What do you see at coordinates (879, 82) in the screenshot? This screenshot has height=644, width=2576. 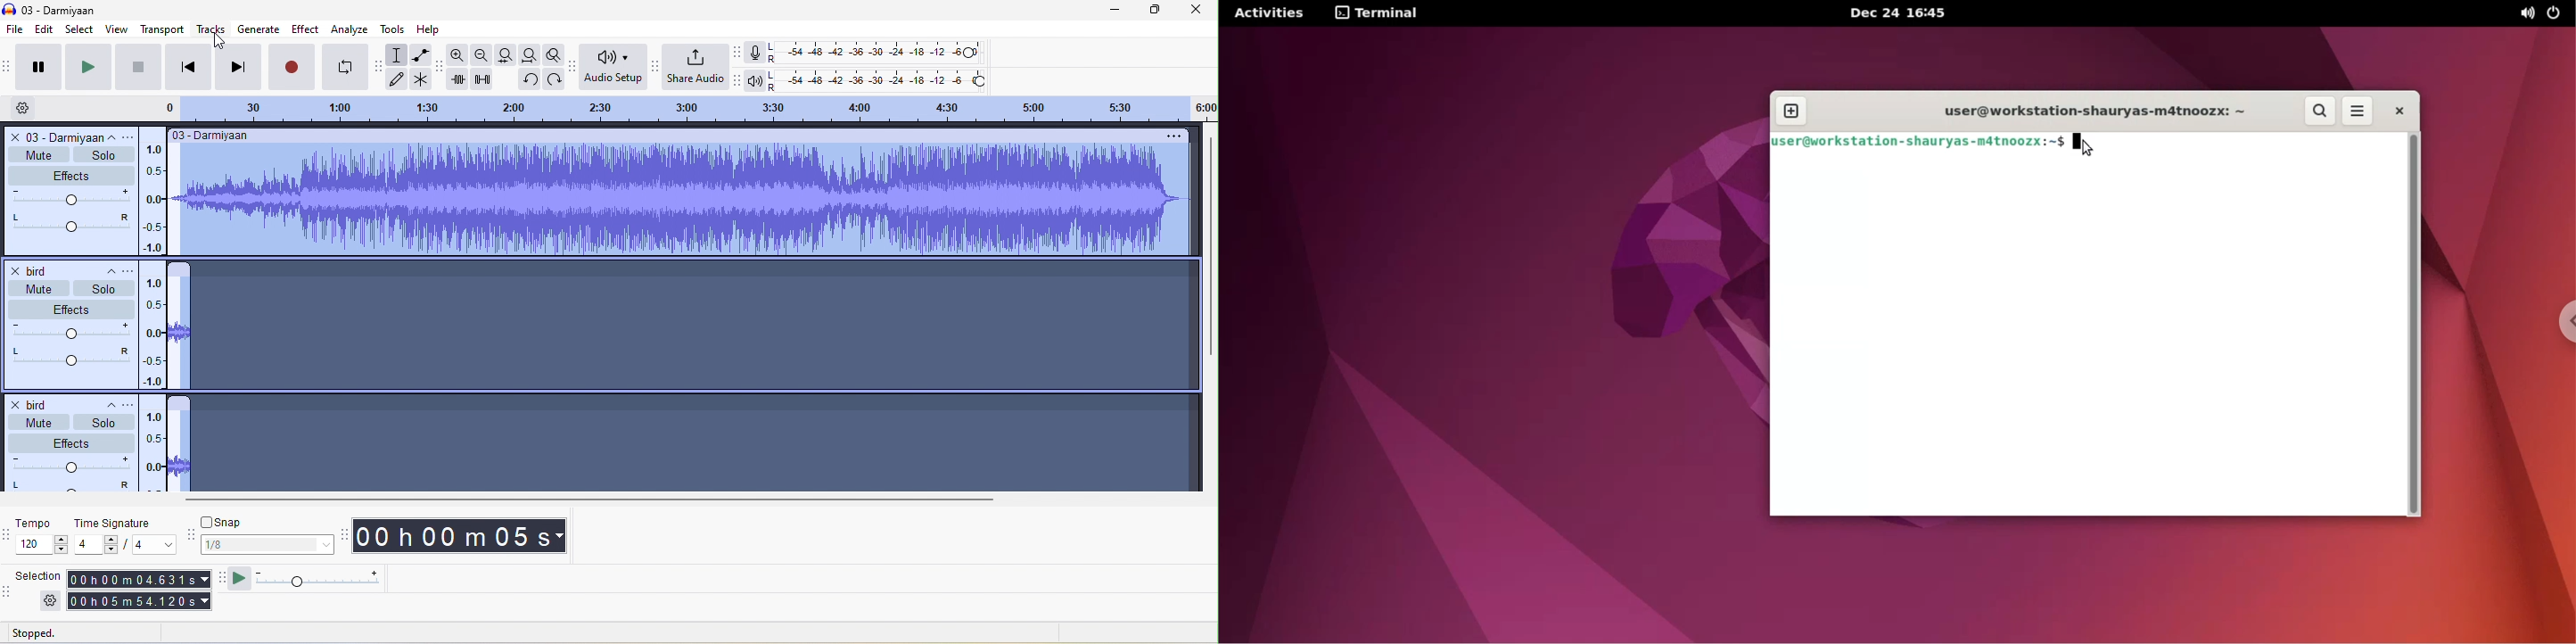 I see `playback level` at bounding box center [879, 82].